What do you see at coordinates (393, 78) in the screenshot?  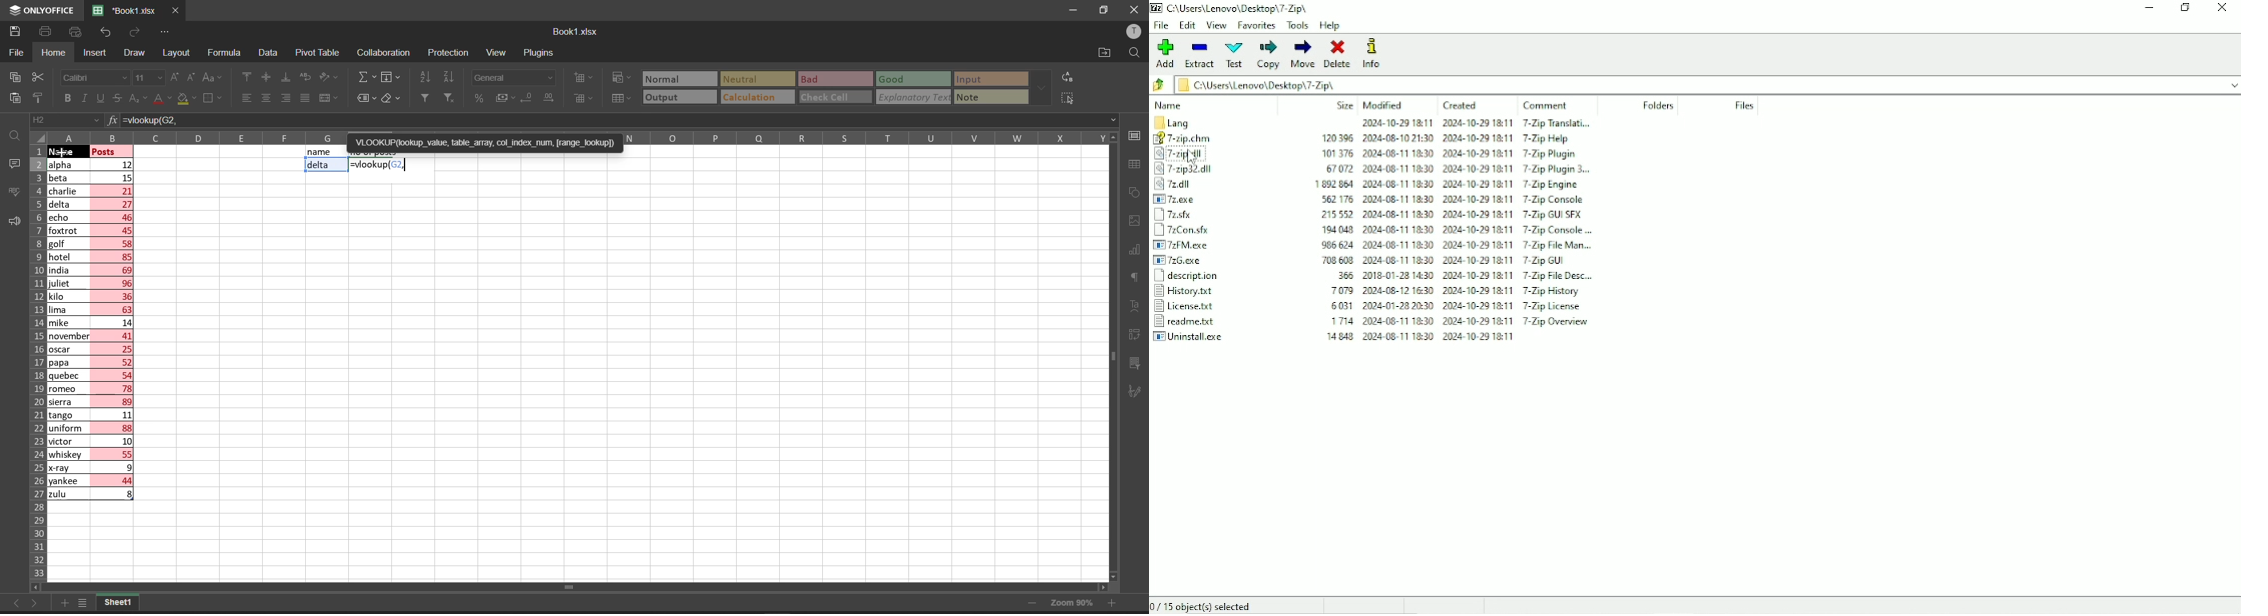 I see `fill` at bounding box center [393, 78].